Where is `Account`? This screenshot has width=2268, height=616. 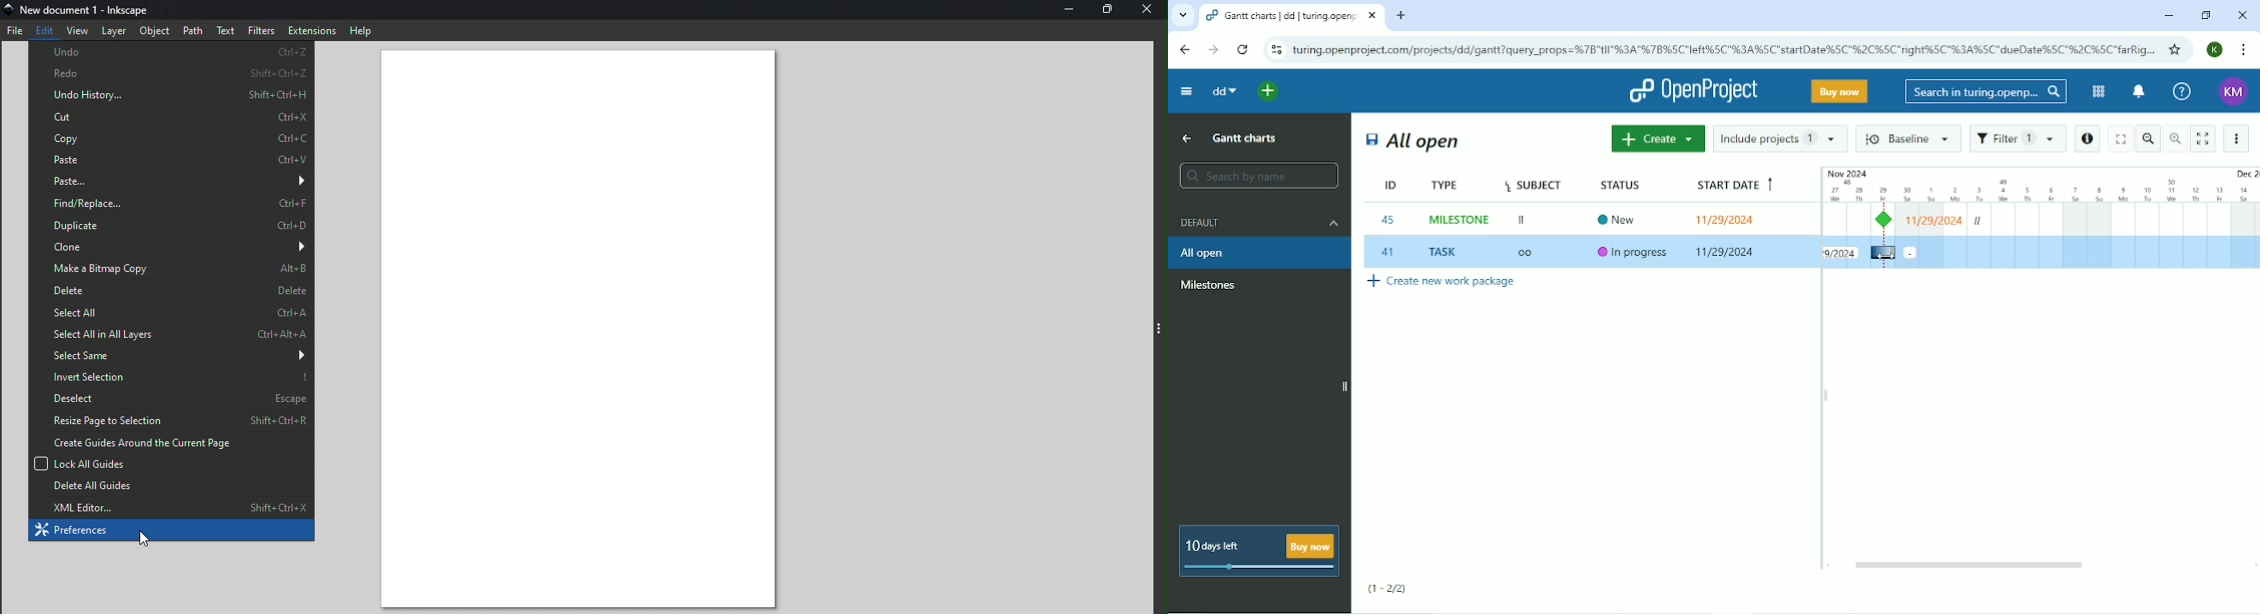 Account is located at coordinates (2214, 50).